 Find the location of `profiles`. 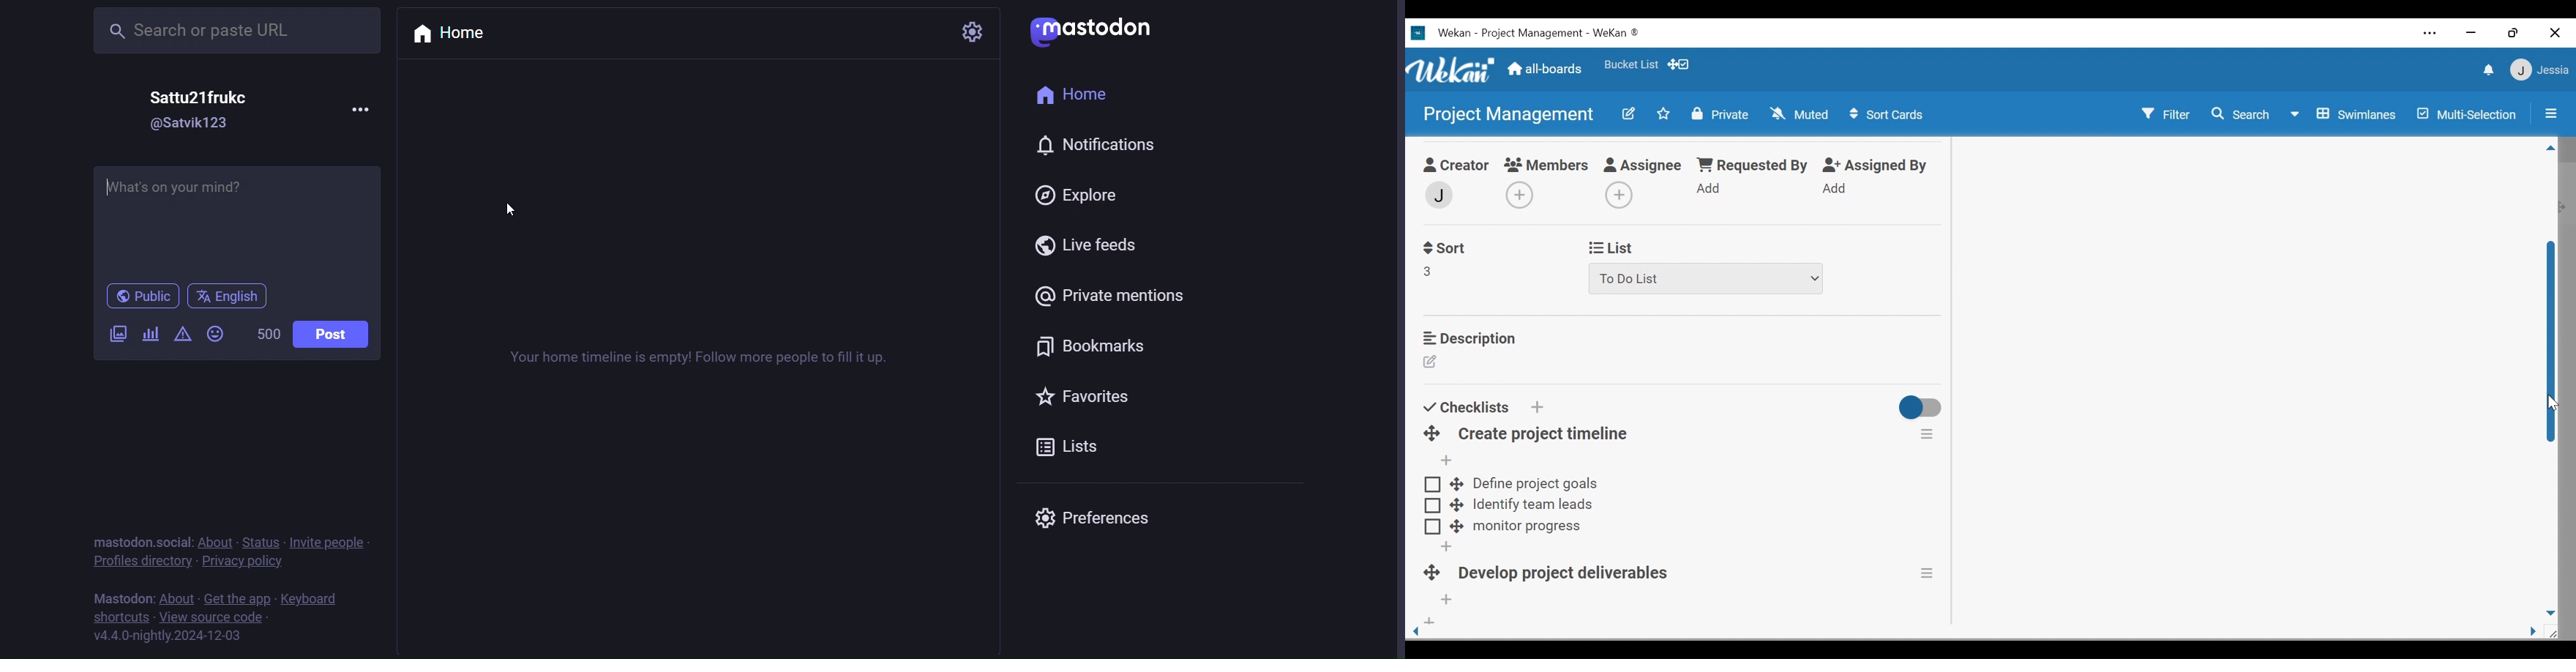

profiles is located at coordinates (143, 562).